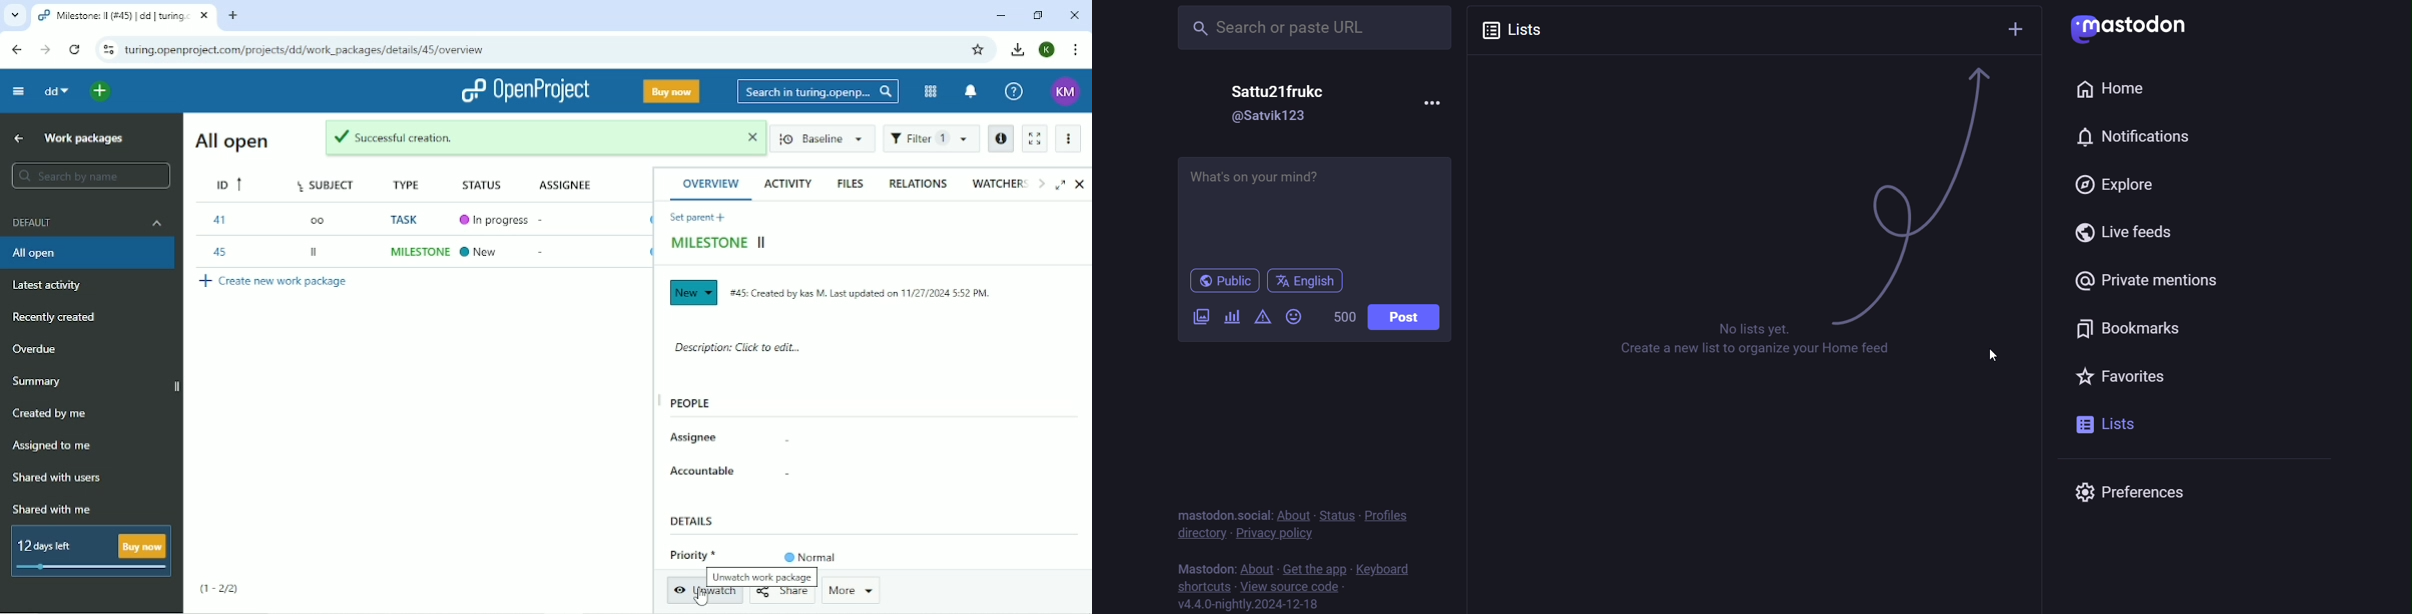 This screenshot has height=616, width=2436. What do you see at coordinates (2109, 89) in the screenshot?
I see `home` at bounding box center [2109, 89].